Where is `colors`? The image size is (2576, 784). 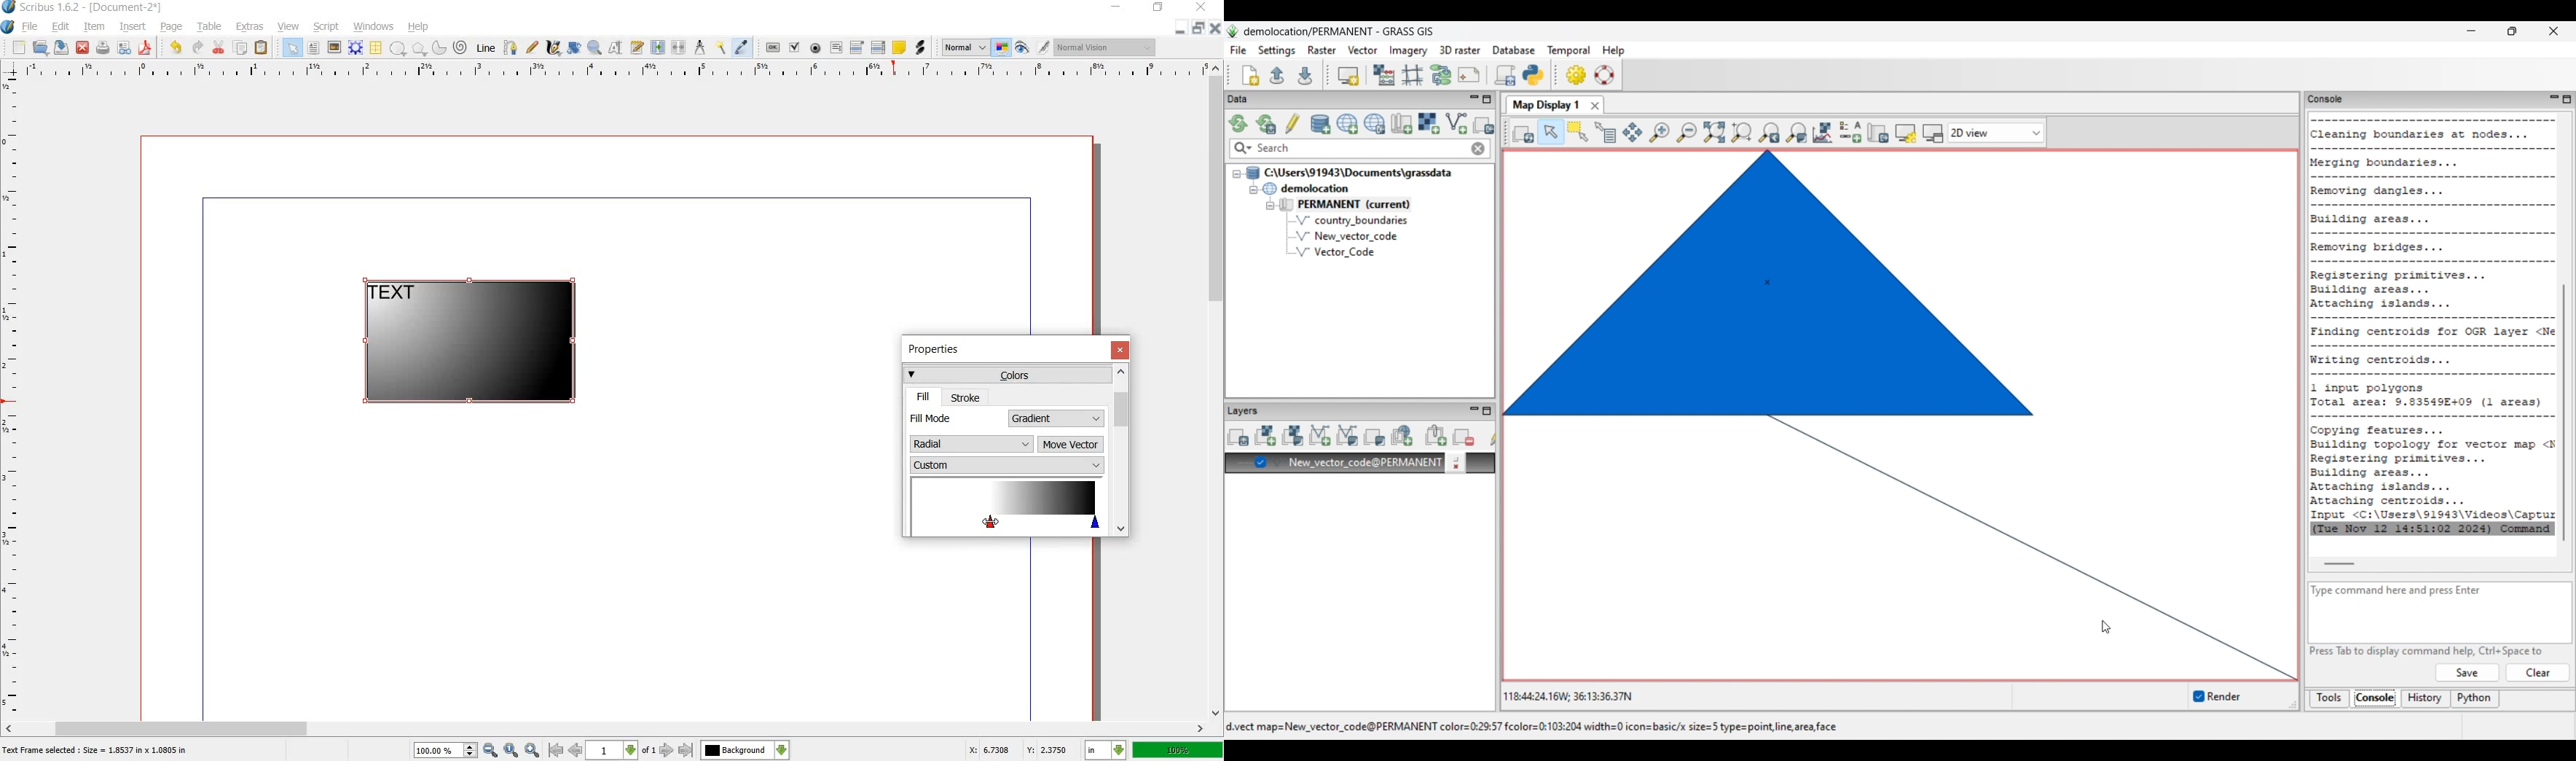 colors is located at coordinates (1006, 374).